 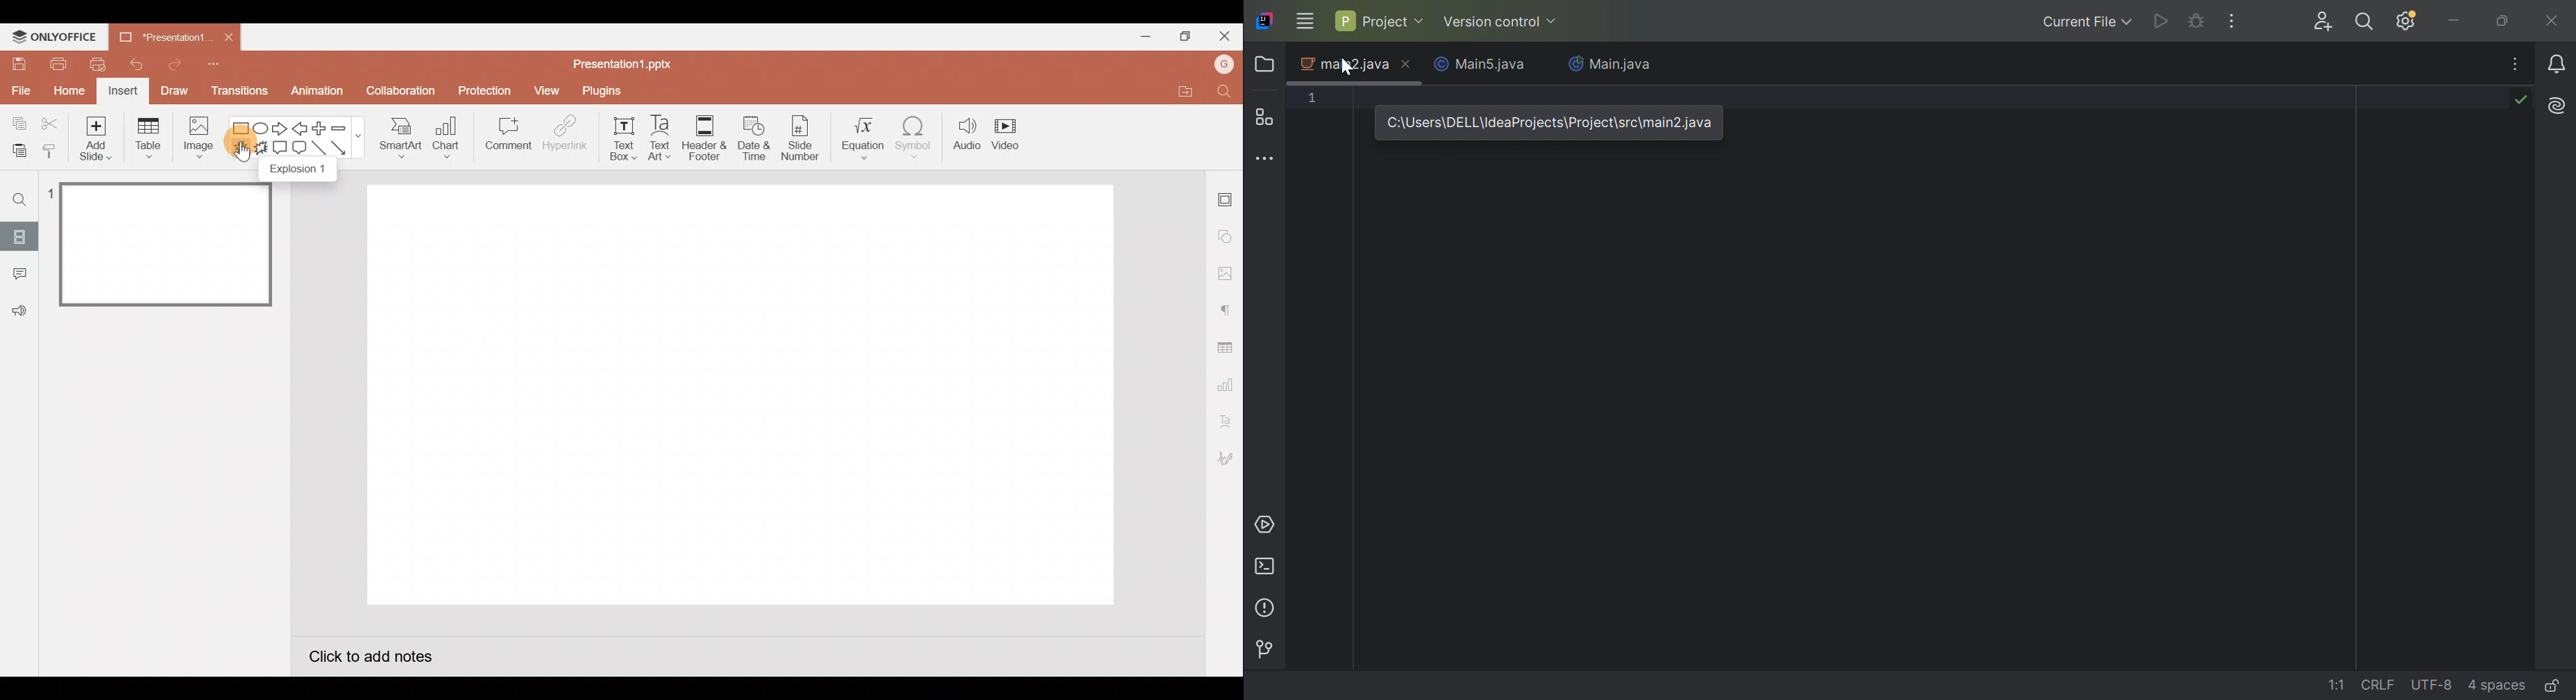 What do you see at coordinates (57, 64) in the screenshot?
I see `Print file` at bounding box center [57, 64].